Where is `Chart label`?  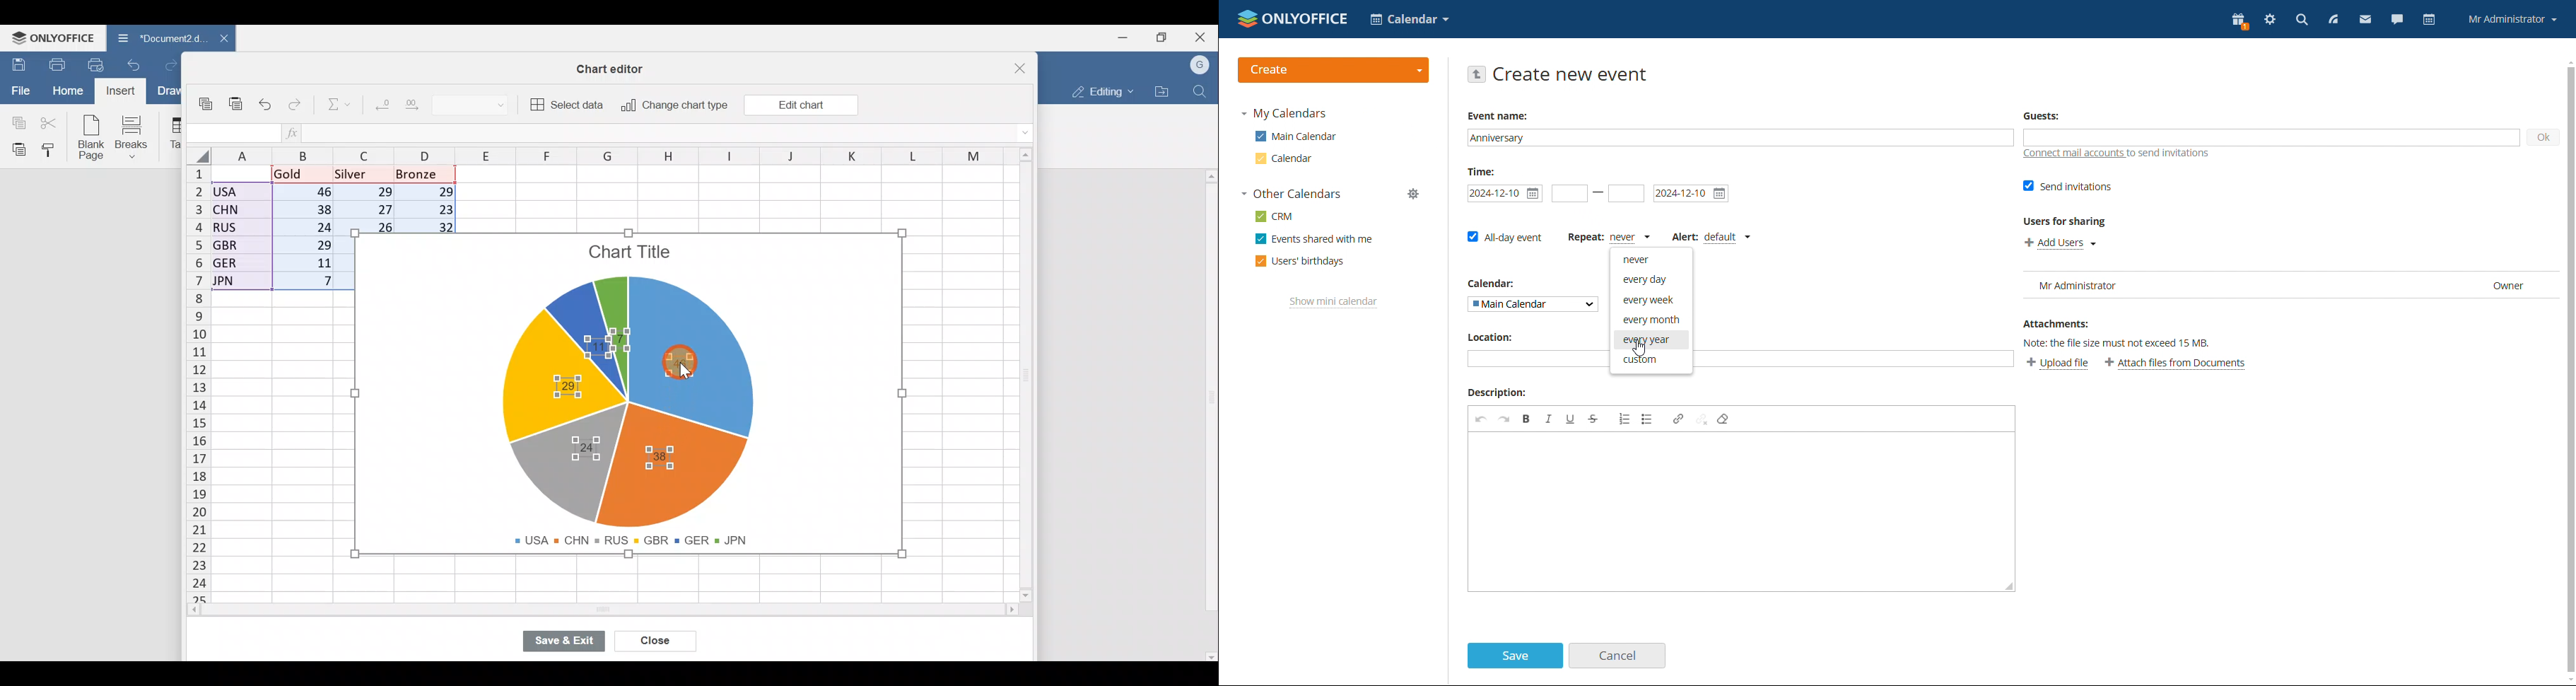 Chart label is located at coordinates (559, 386).